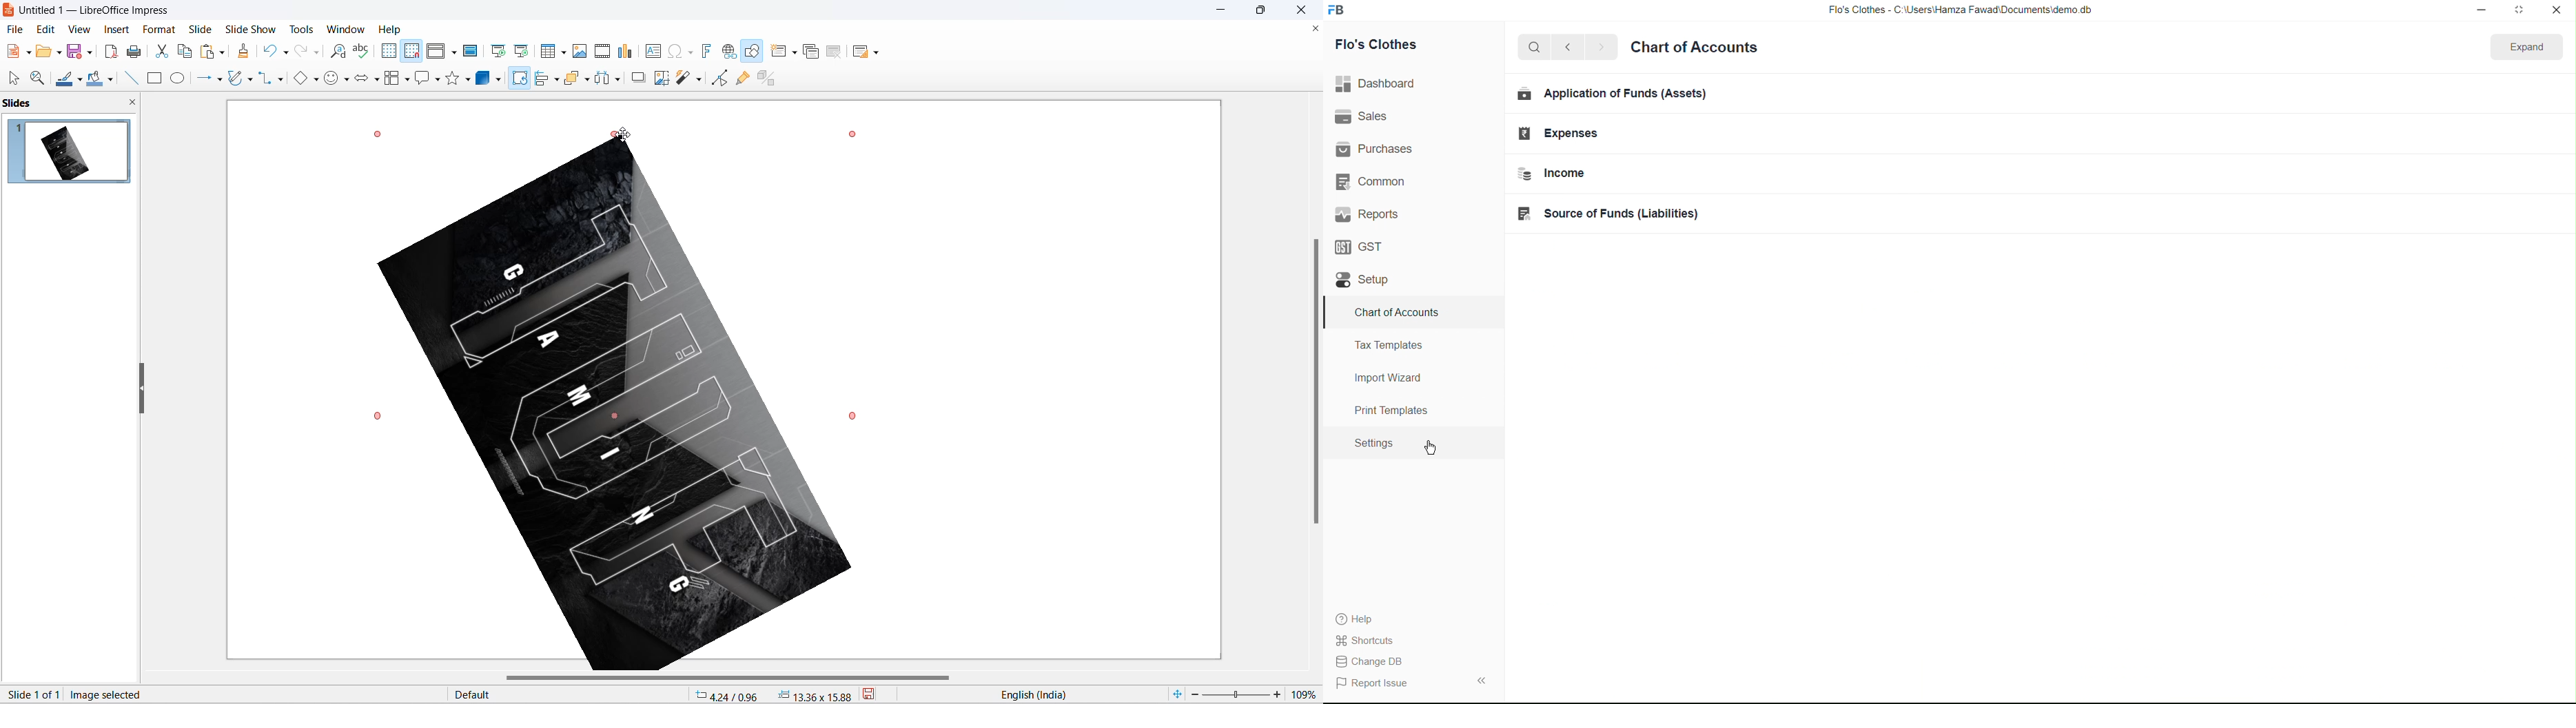  What do you see at coordinates (301, 52) in the screenshot?
I see `redo` at bounding box center [301, 52].